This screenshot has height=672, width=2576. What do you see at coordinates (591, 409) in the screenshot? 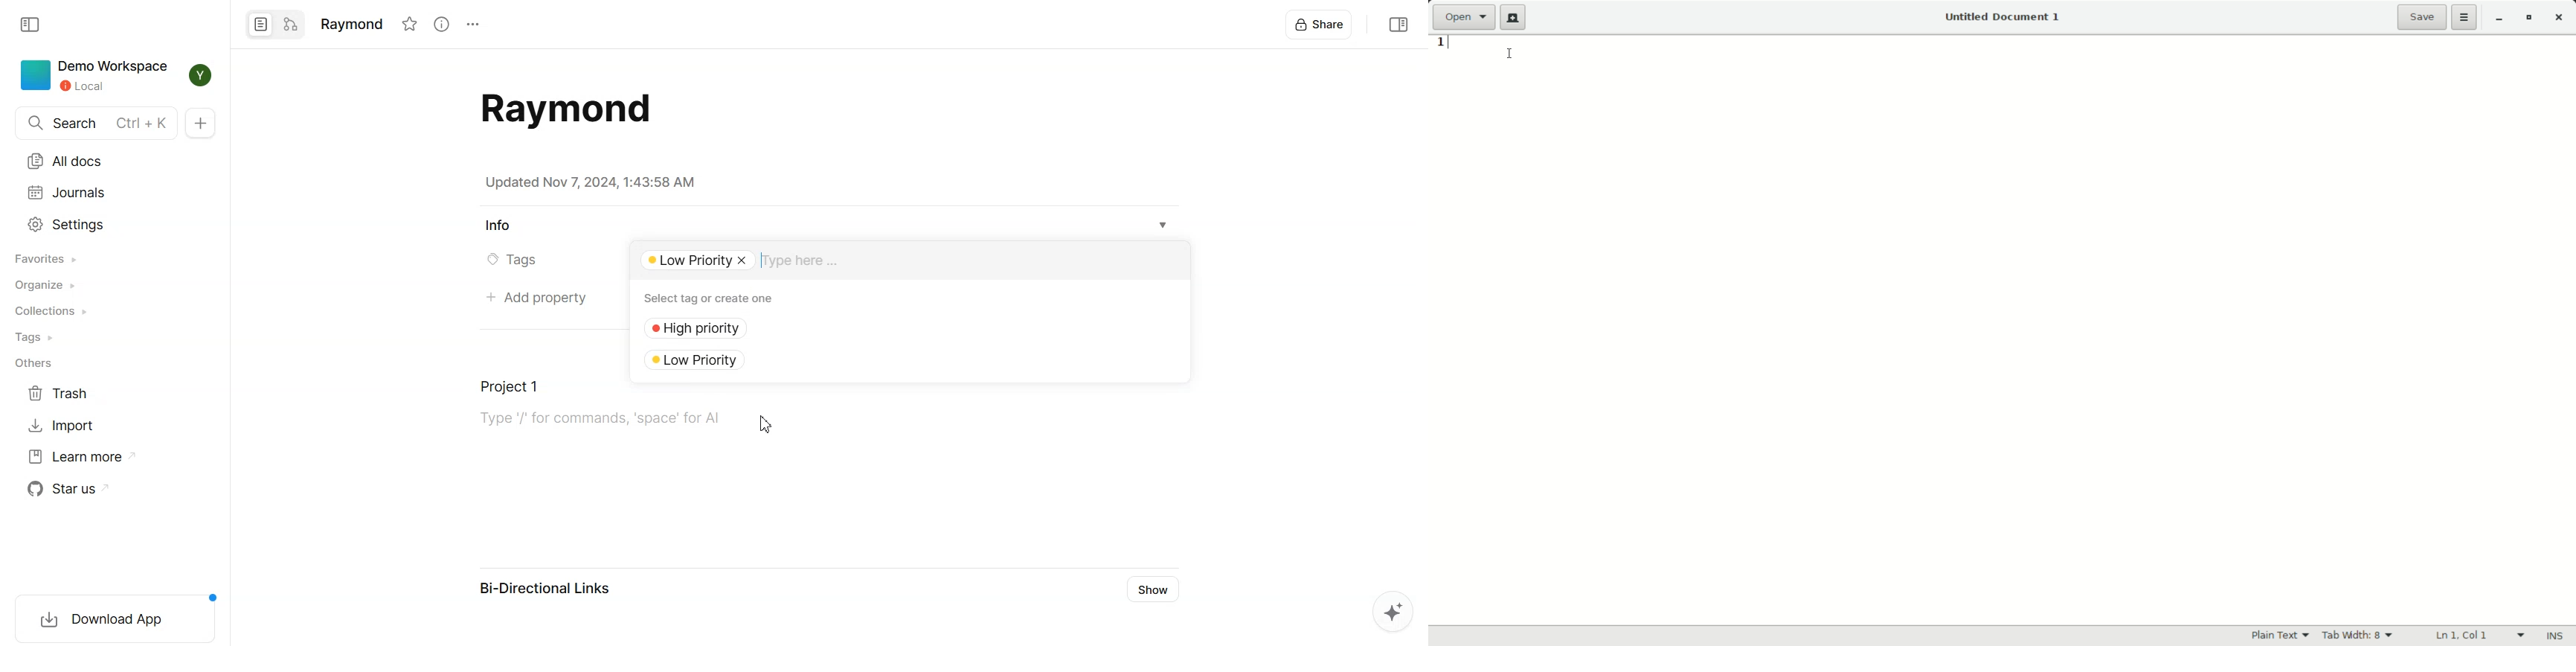
I see `Document task` at bounding box center [591, 409].